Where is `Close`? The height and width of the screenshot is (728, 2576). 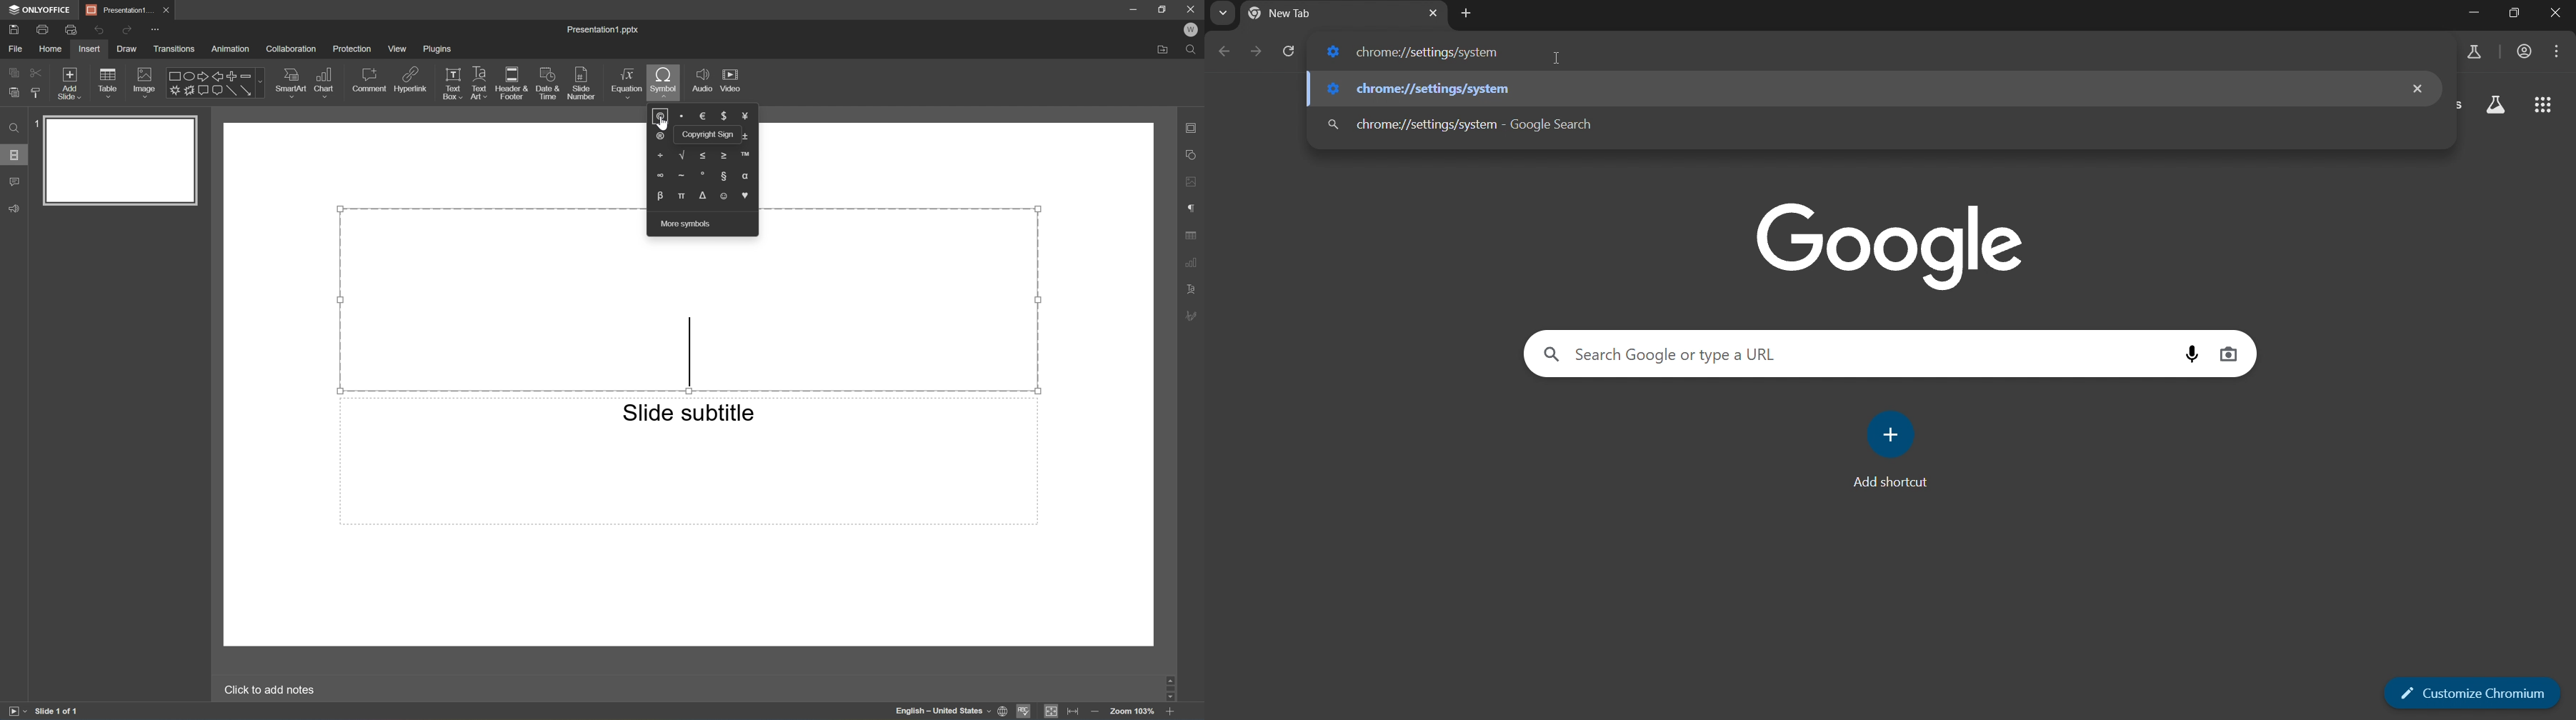 Close is located at coordinates (1191, 8).